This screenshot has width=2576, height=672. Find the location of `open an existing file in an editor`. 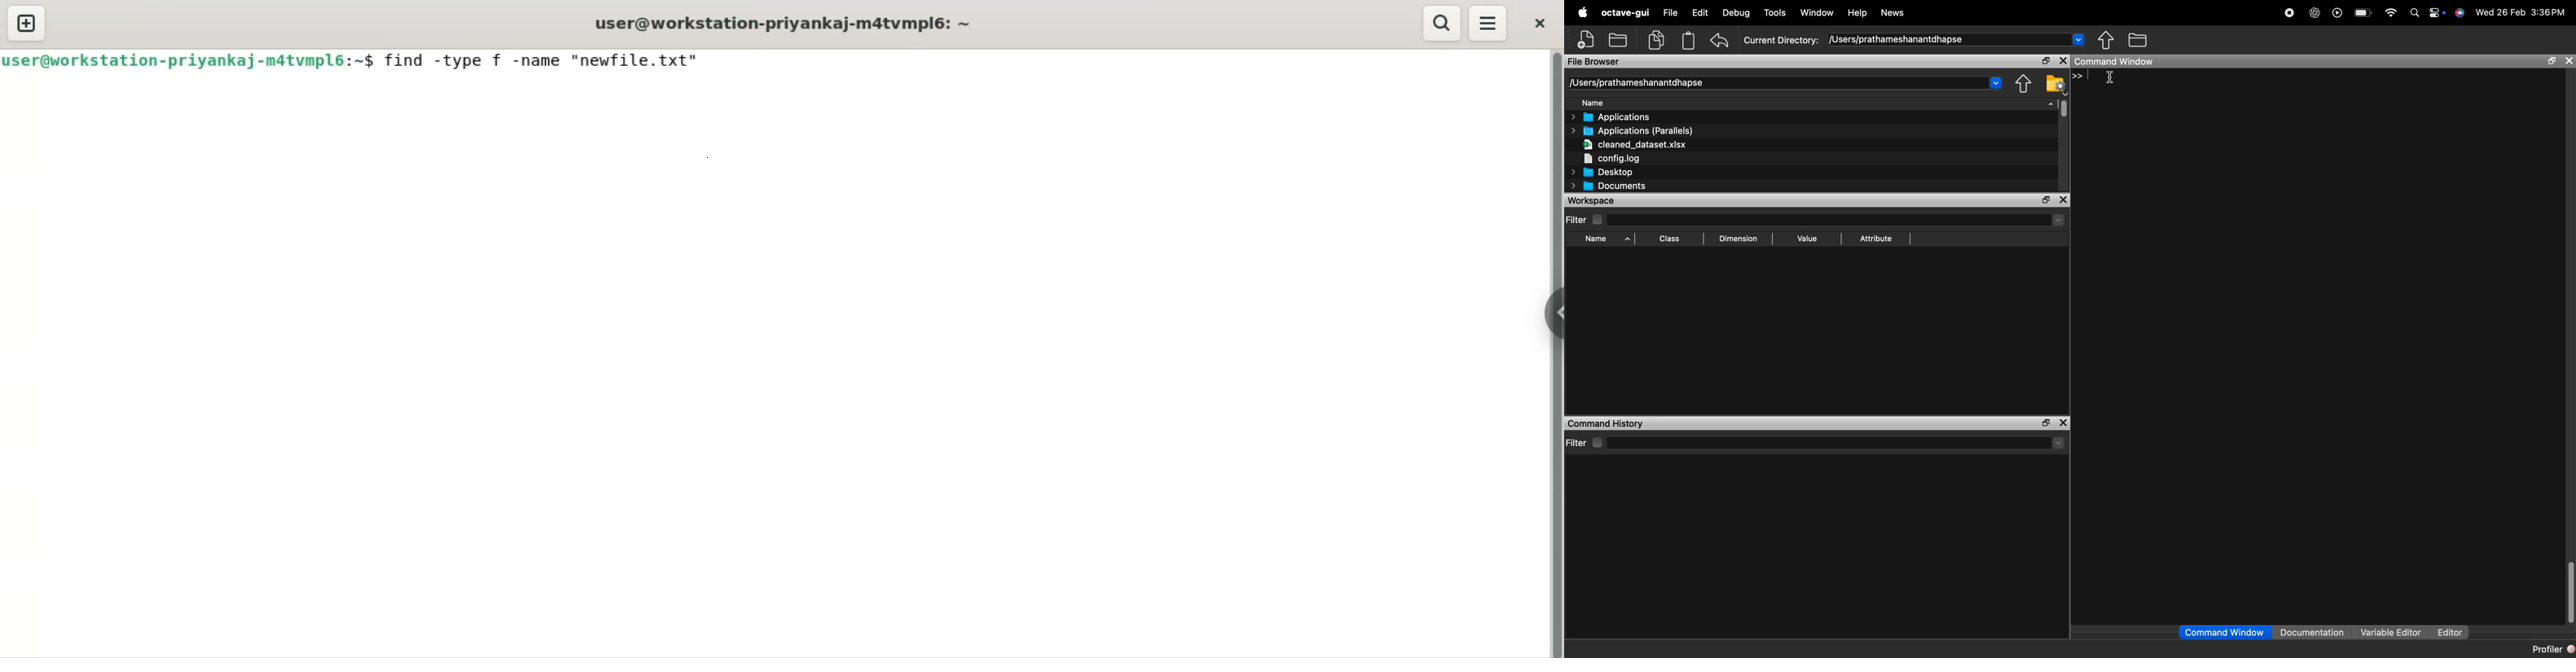

open an existing file in an editor is located at coordinates (1618, 40).